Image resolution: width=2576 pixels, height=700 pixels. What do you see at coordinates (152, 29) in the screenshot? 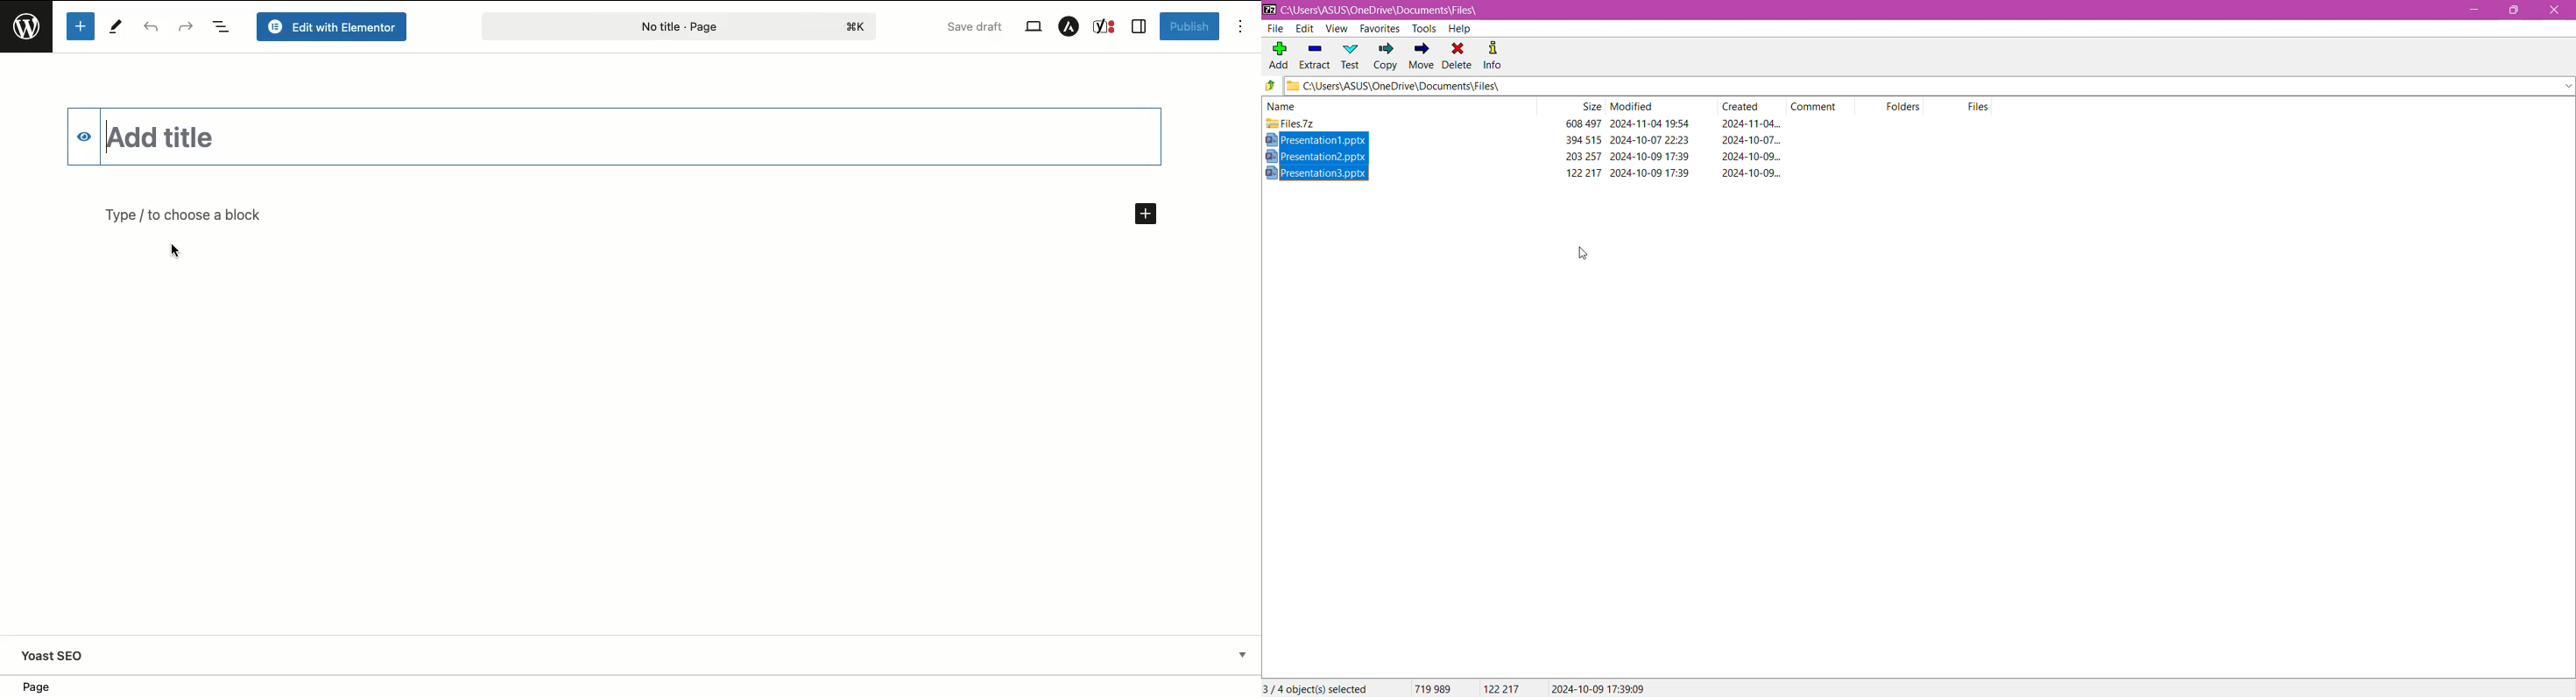
I see `Undo` at bounding box center [152, 29].